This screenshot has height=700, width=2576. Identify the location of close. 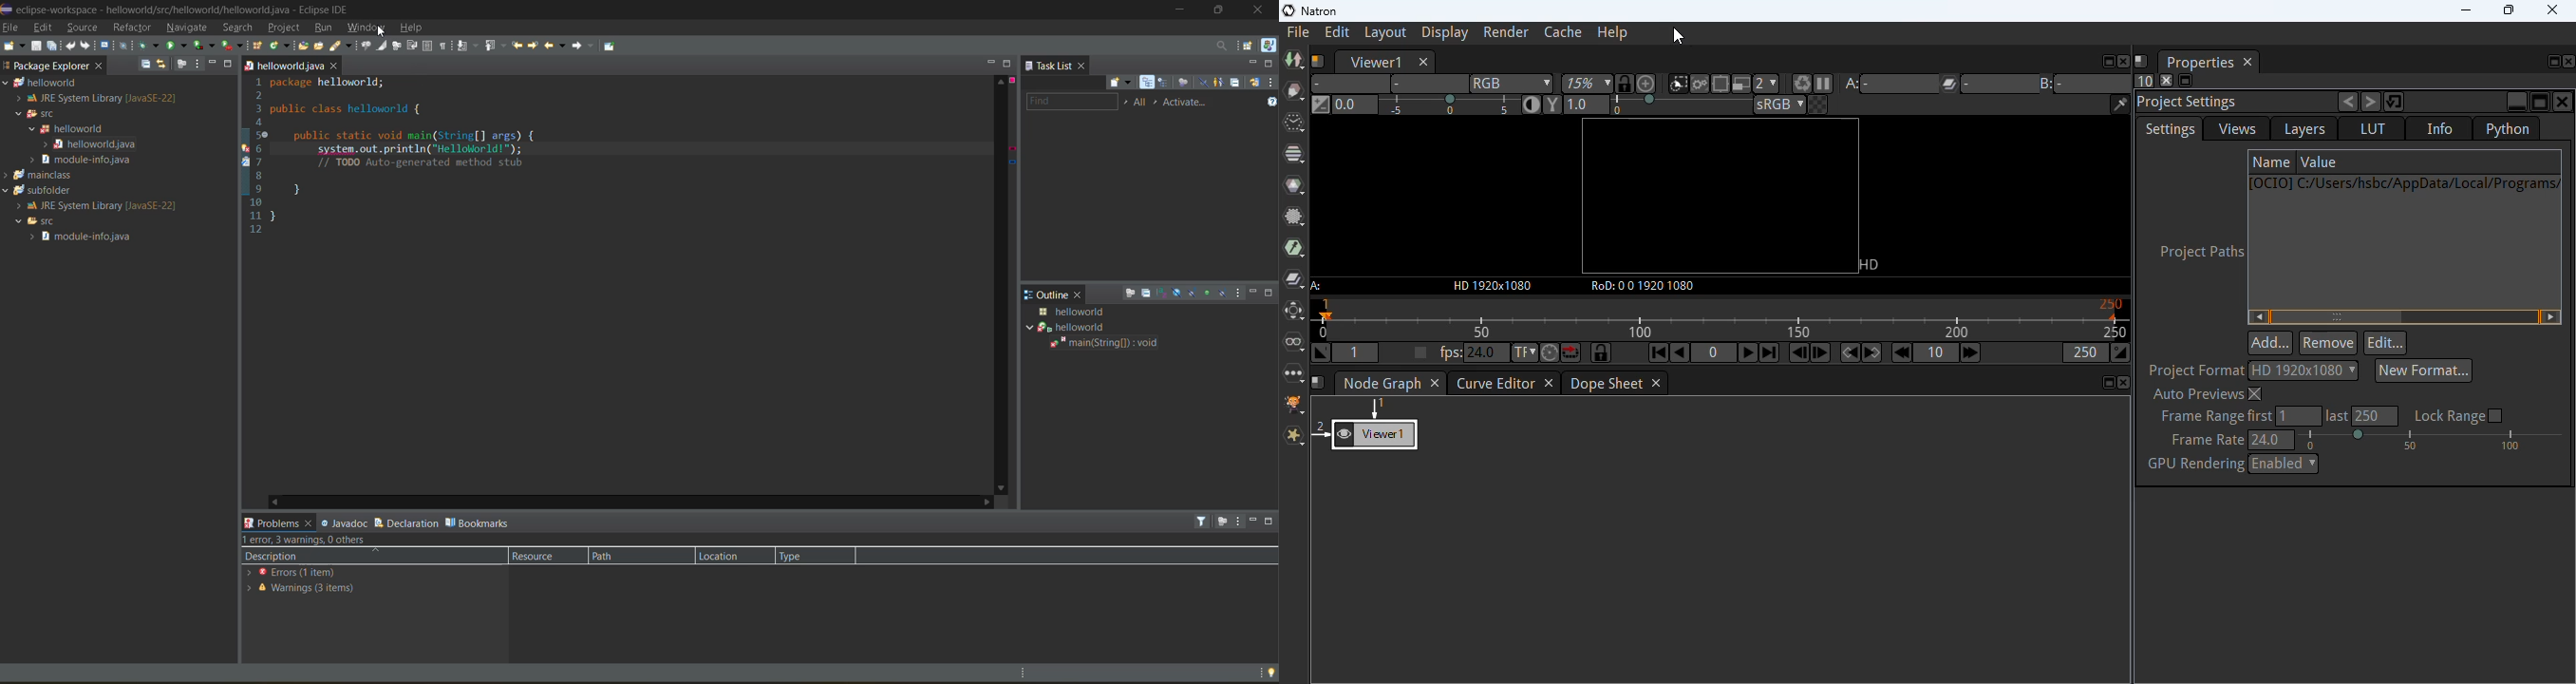
(1084, 66).